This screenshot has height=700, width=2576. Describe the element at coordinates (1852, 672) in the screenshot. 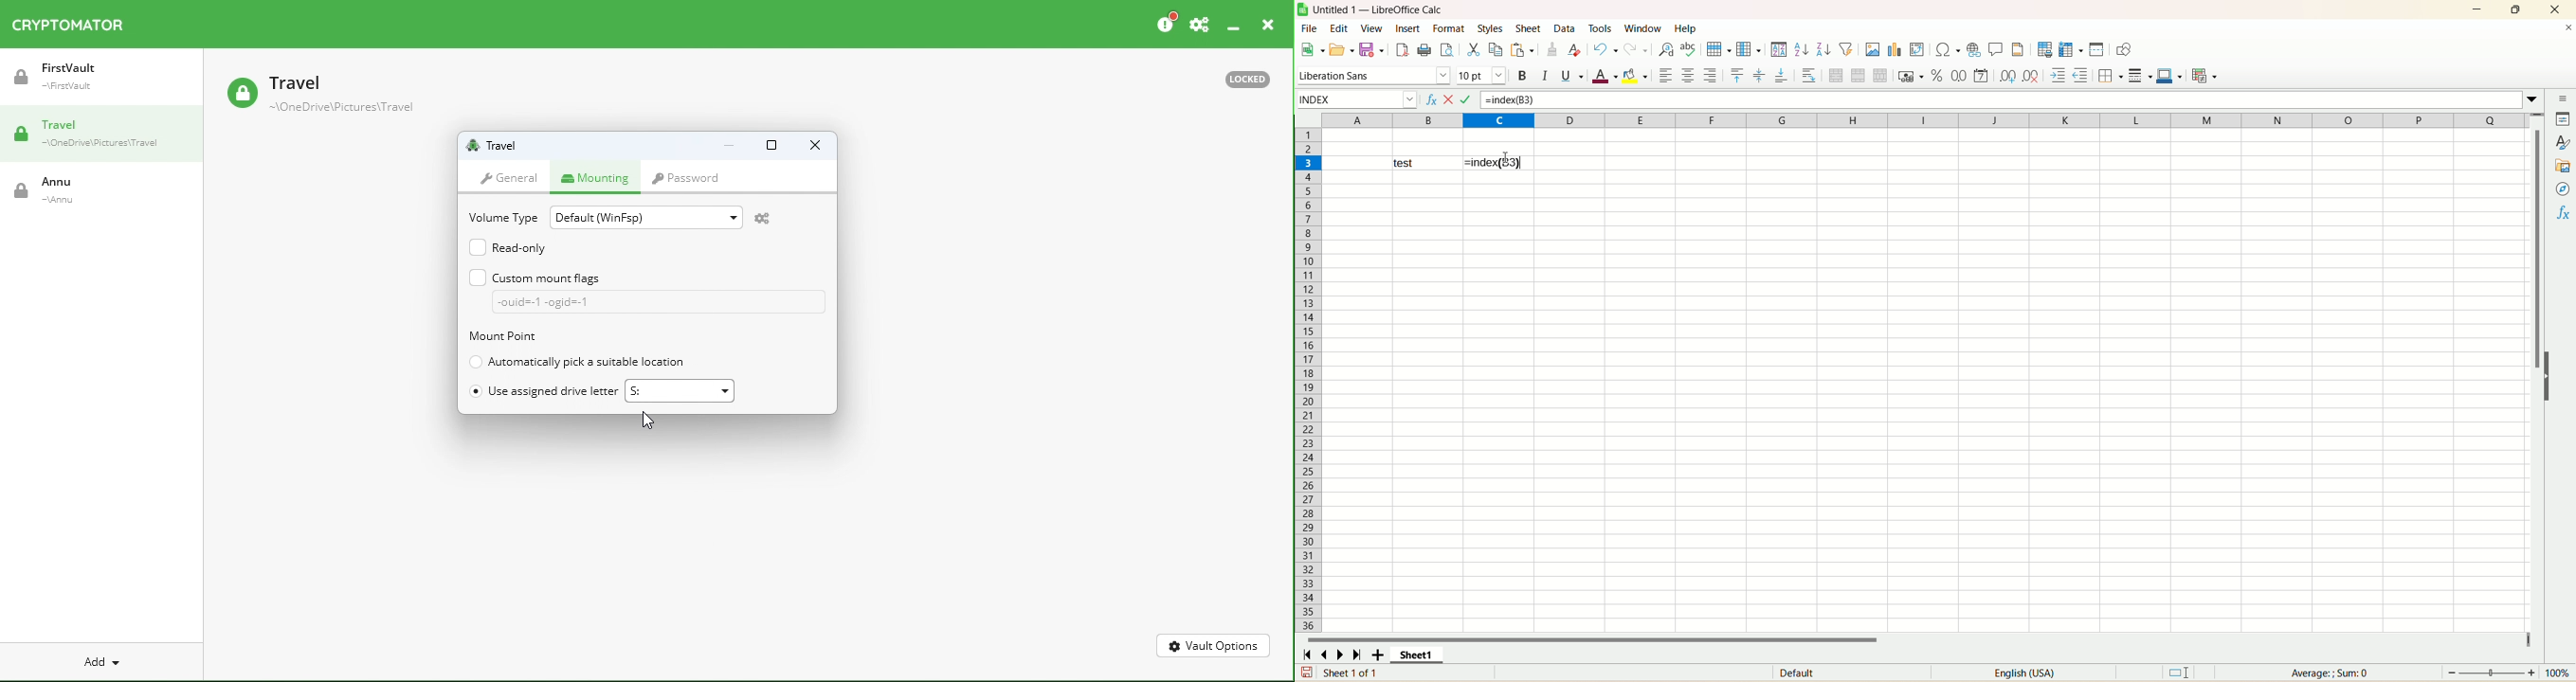

I see `Default` at that location.